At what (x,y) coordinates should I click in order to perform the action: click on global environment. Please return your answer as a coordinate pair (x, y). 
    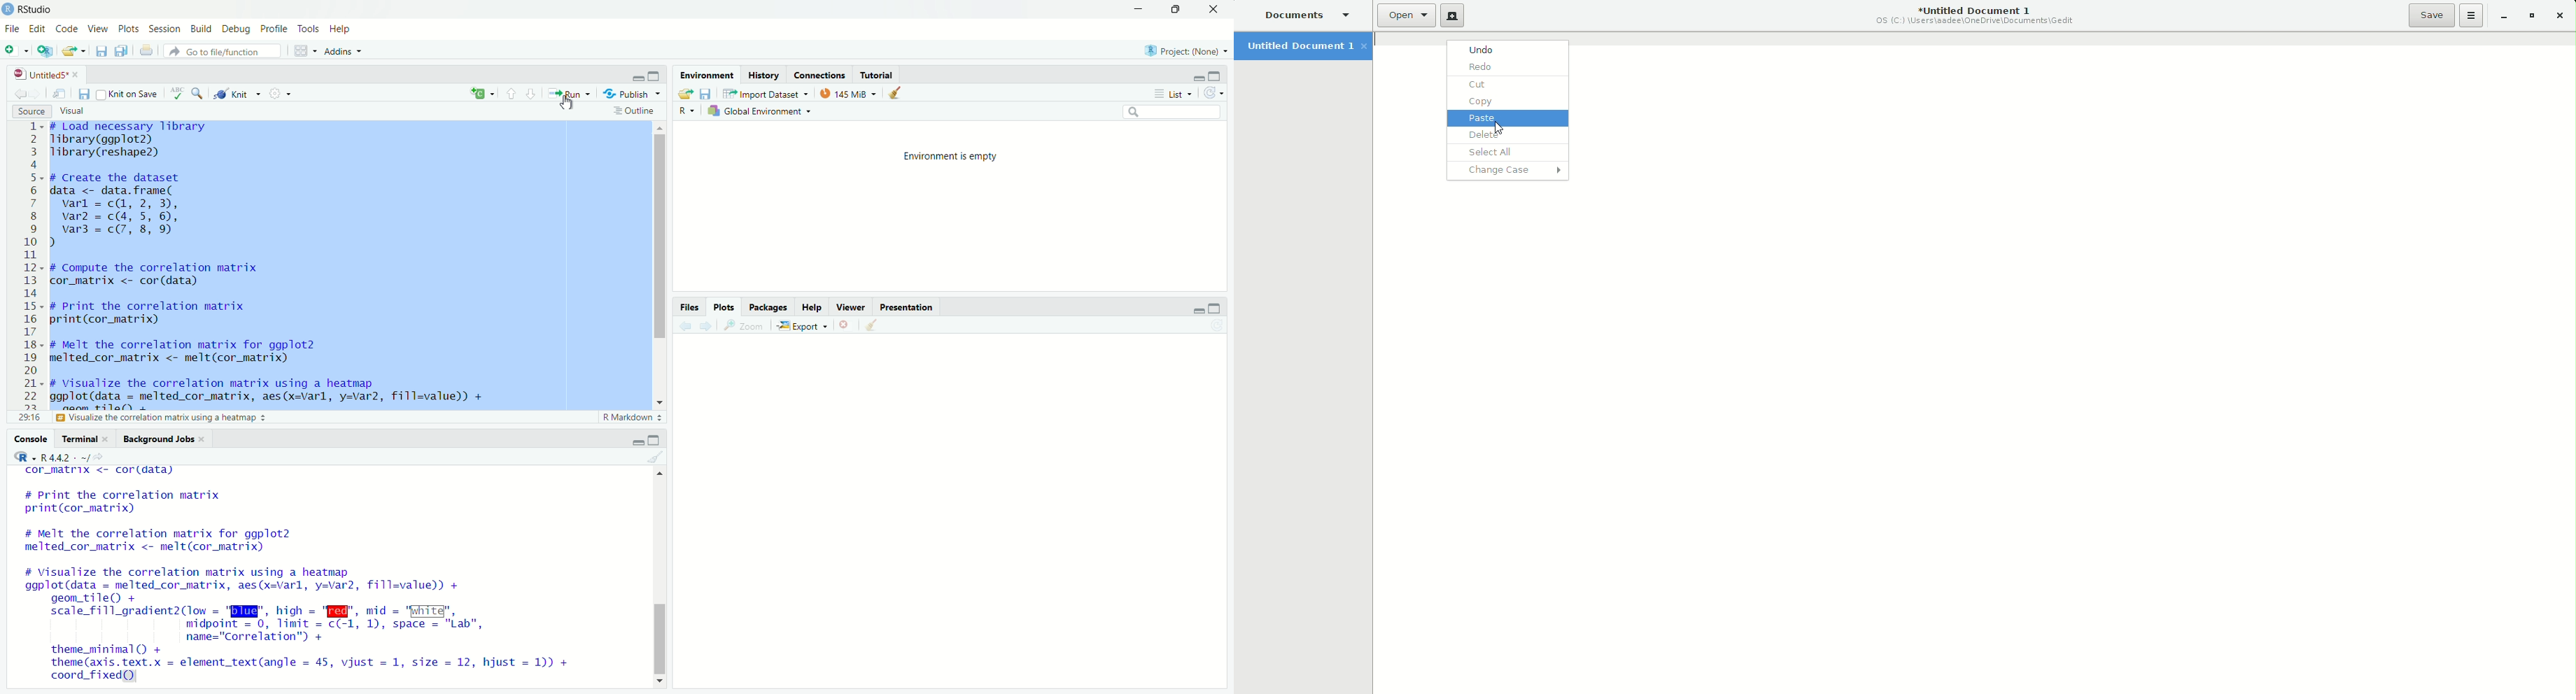
    Looking at the image, I should click on (760, 112).